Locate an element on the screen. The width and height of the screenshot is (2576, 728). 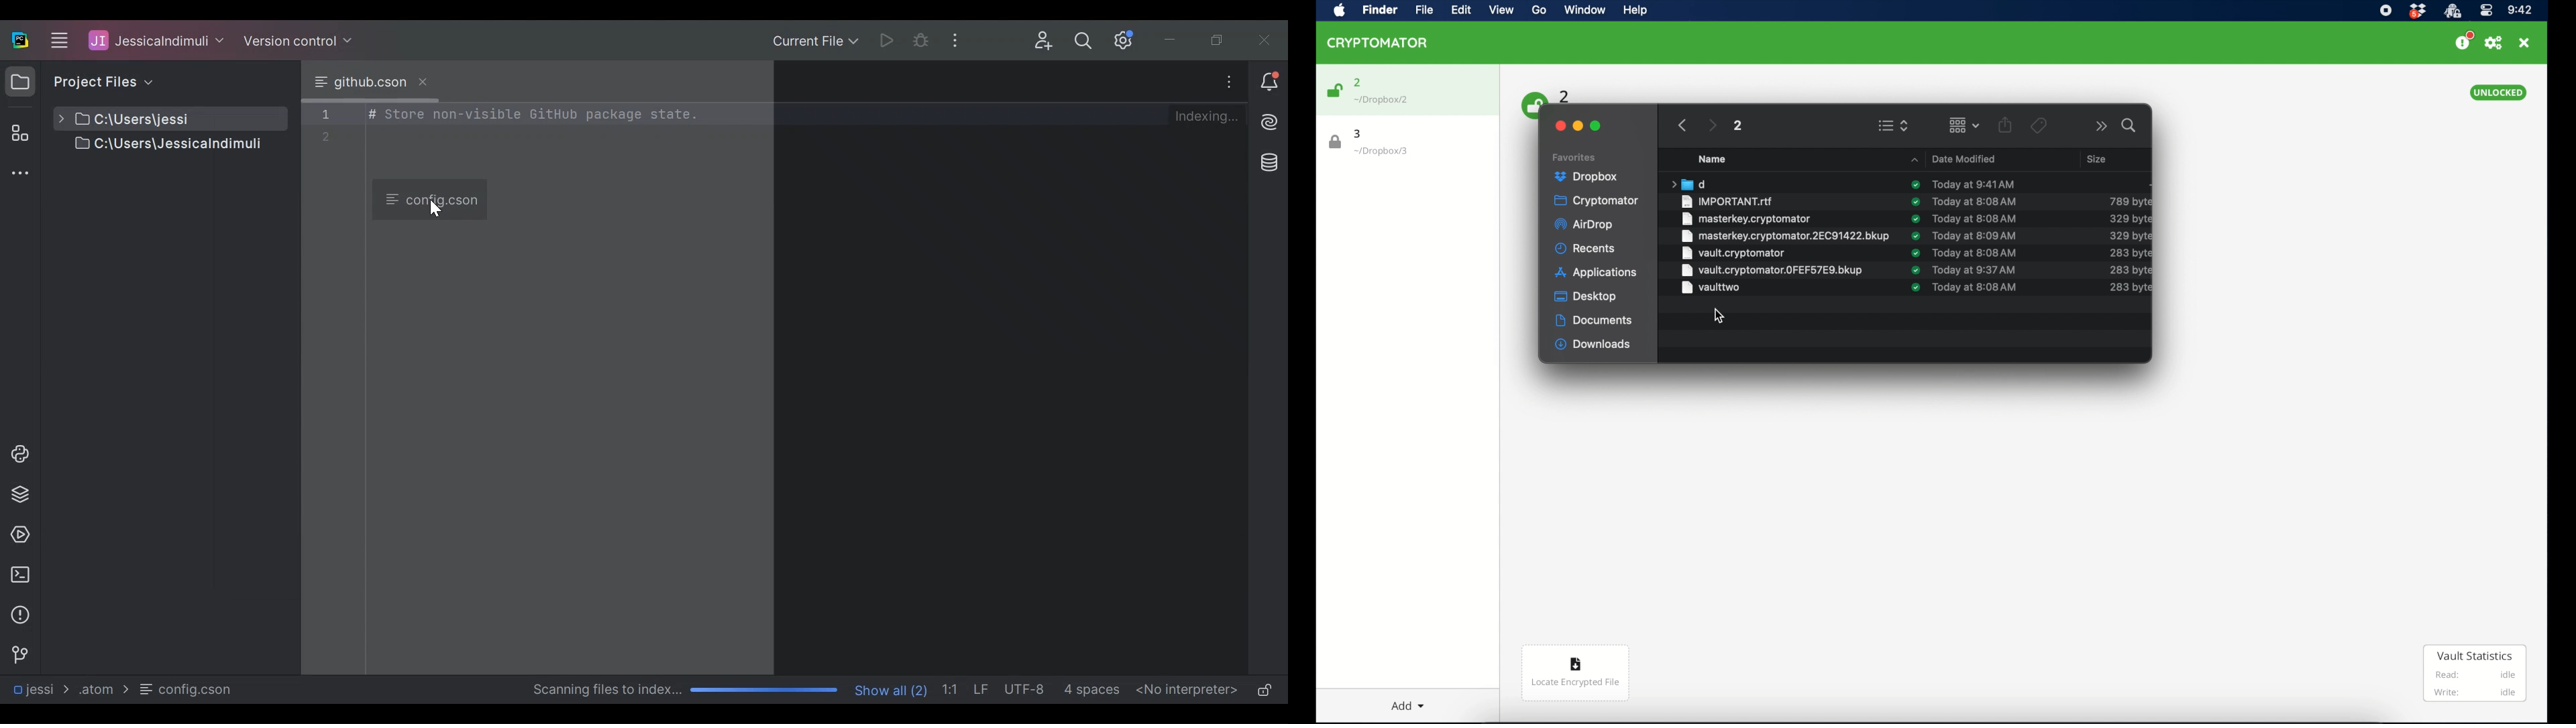
control  center is located at coordinates (2485, 11).